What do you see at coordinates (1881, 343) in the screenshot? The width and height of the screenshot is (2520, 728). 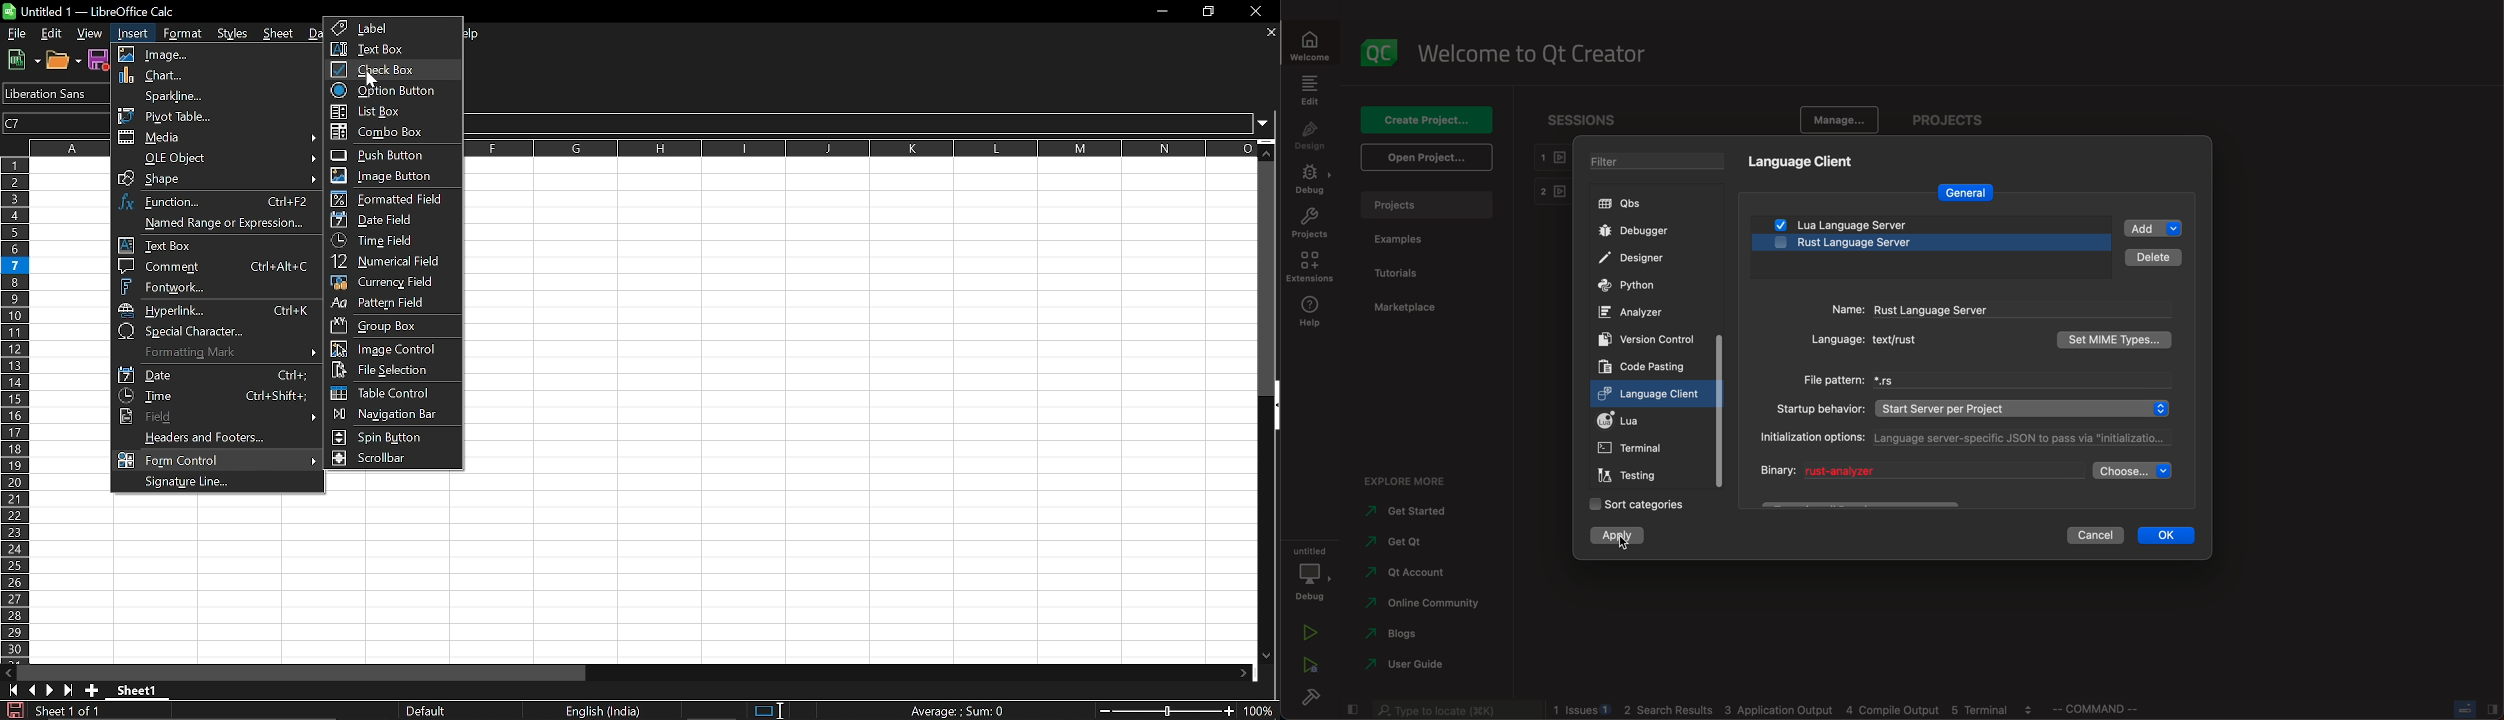 I see `language` at bounding box center [1881, 343].